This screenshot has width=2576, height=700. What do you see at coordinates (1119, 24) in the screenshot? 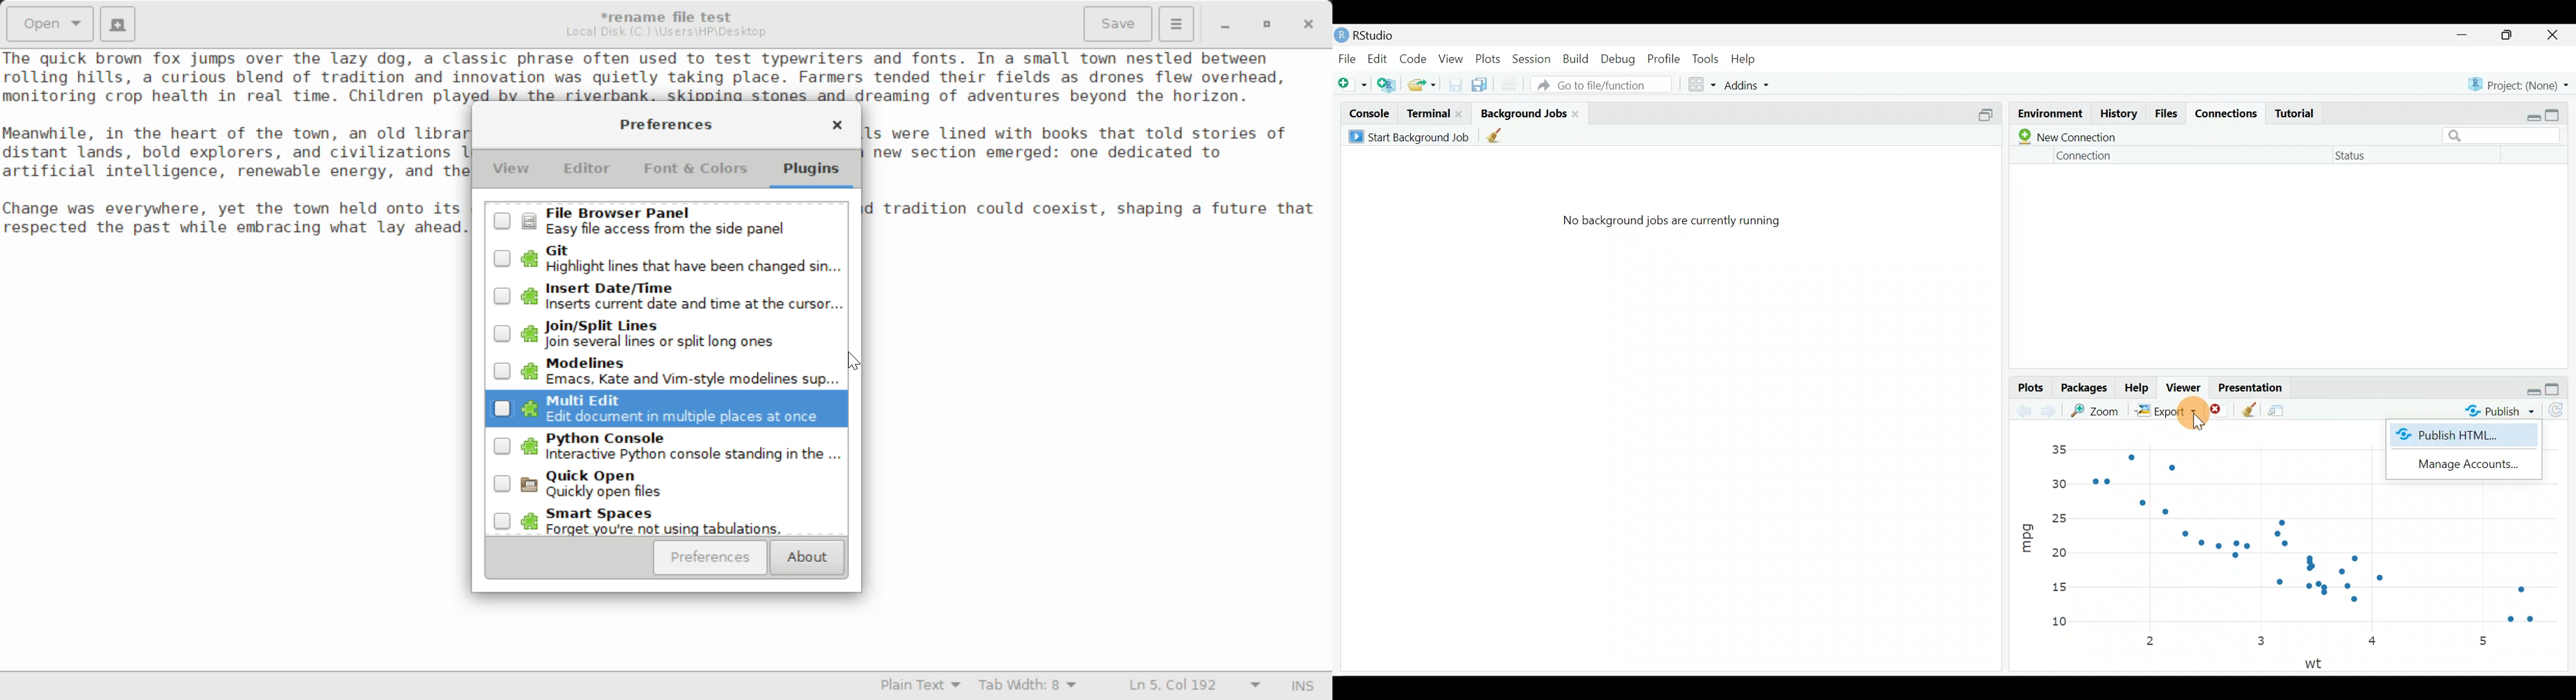
I see `Save` at bounding box center [1119, 24].